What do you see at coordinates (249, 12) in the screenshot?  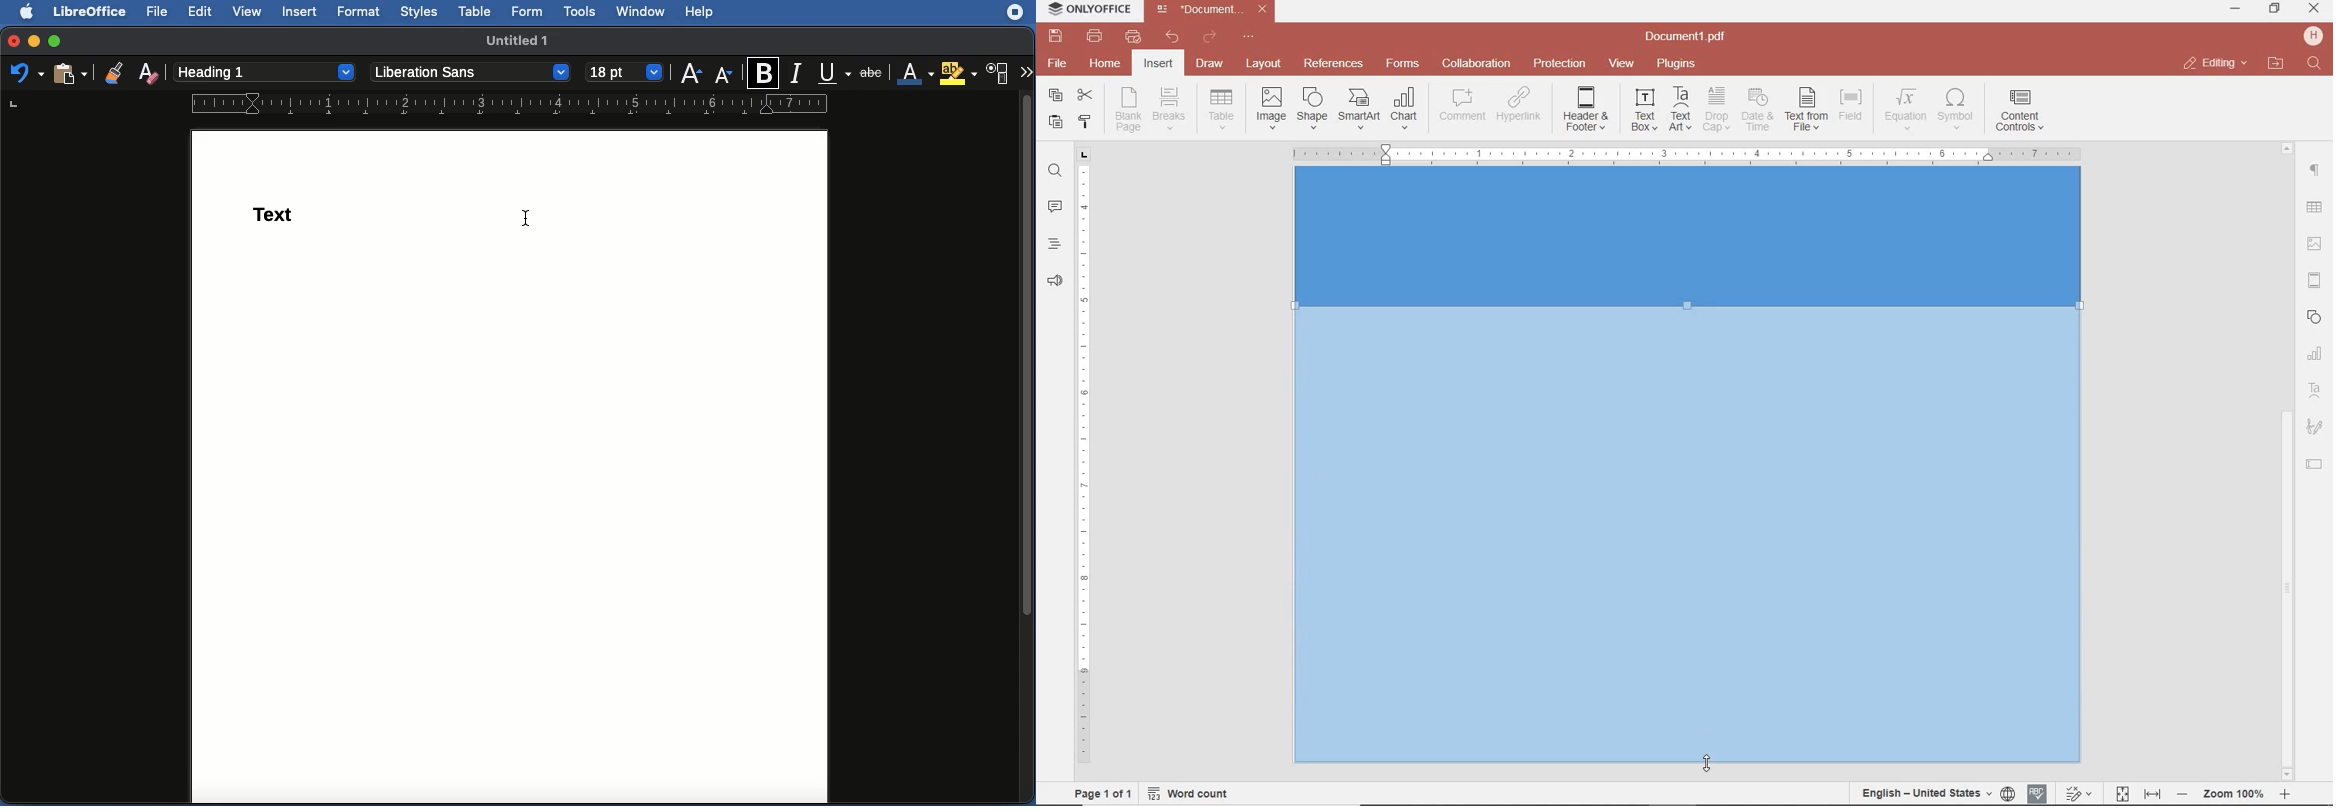 I see `View` at bounding box center [249, 12].